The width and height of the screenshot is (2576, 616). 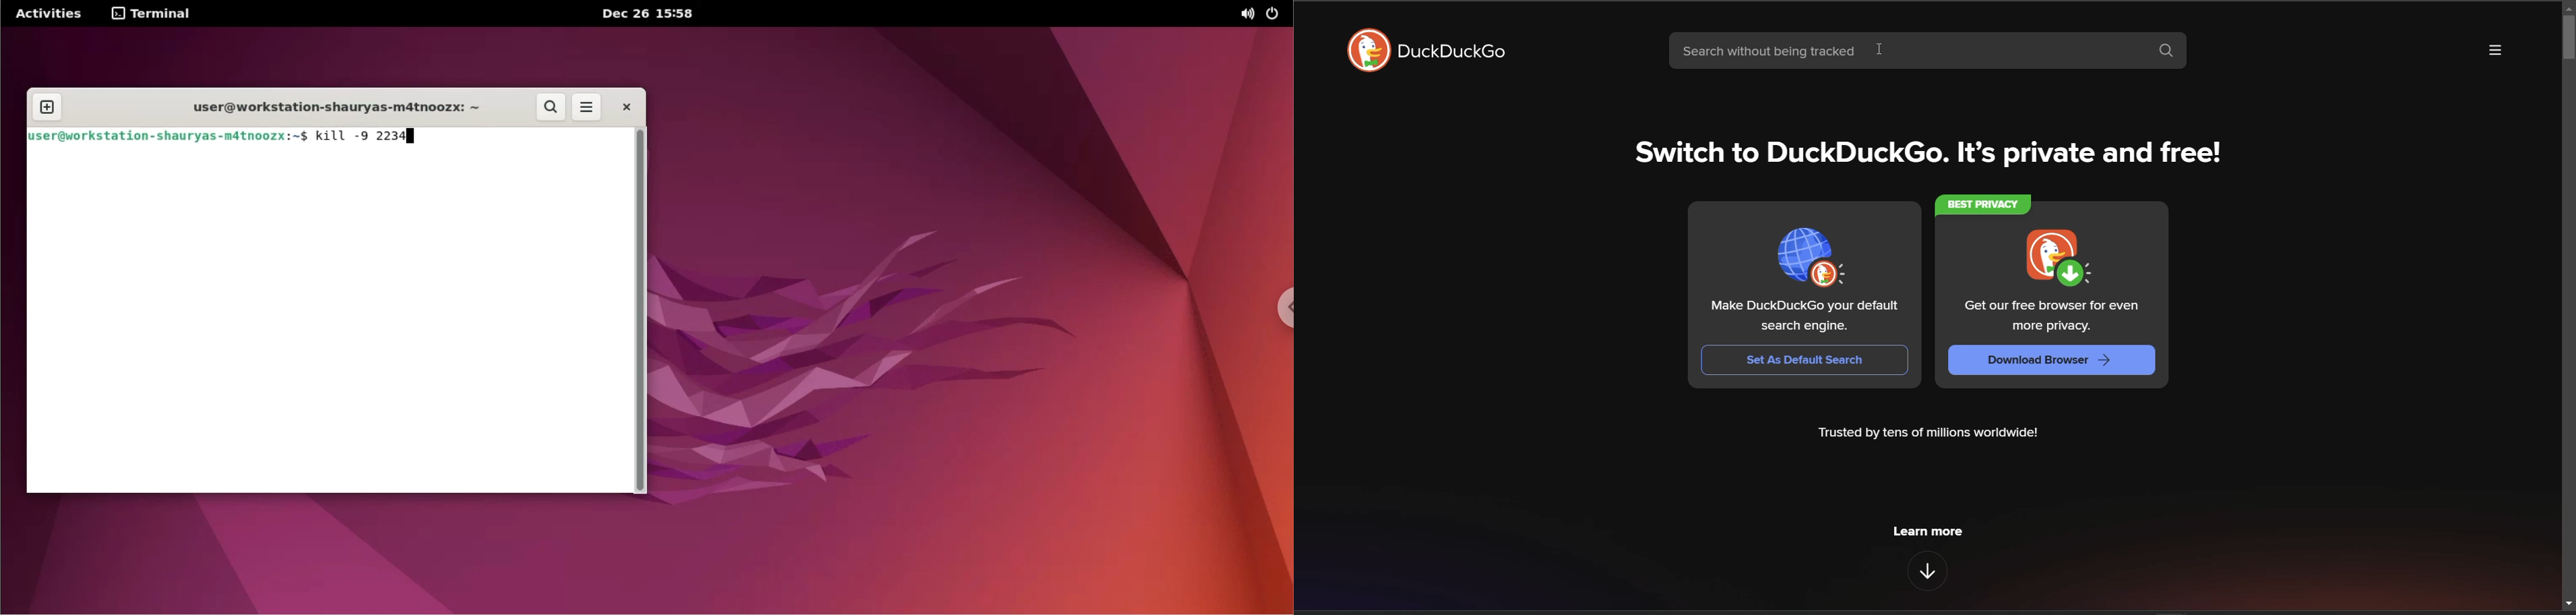 What do you see at coordinates (1813, 257) in the screenshot?
I see `Indicates DuckDuckGo is default search engine` at bounding box center [1813, 257].